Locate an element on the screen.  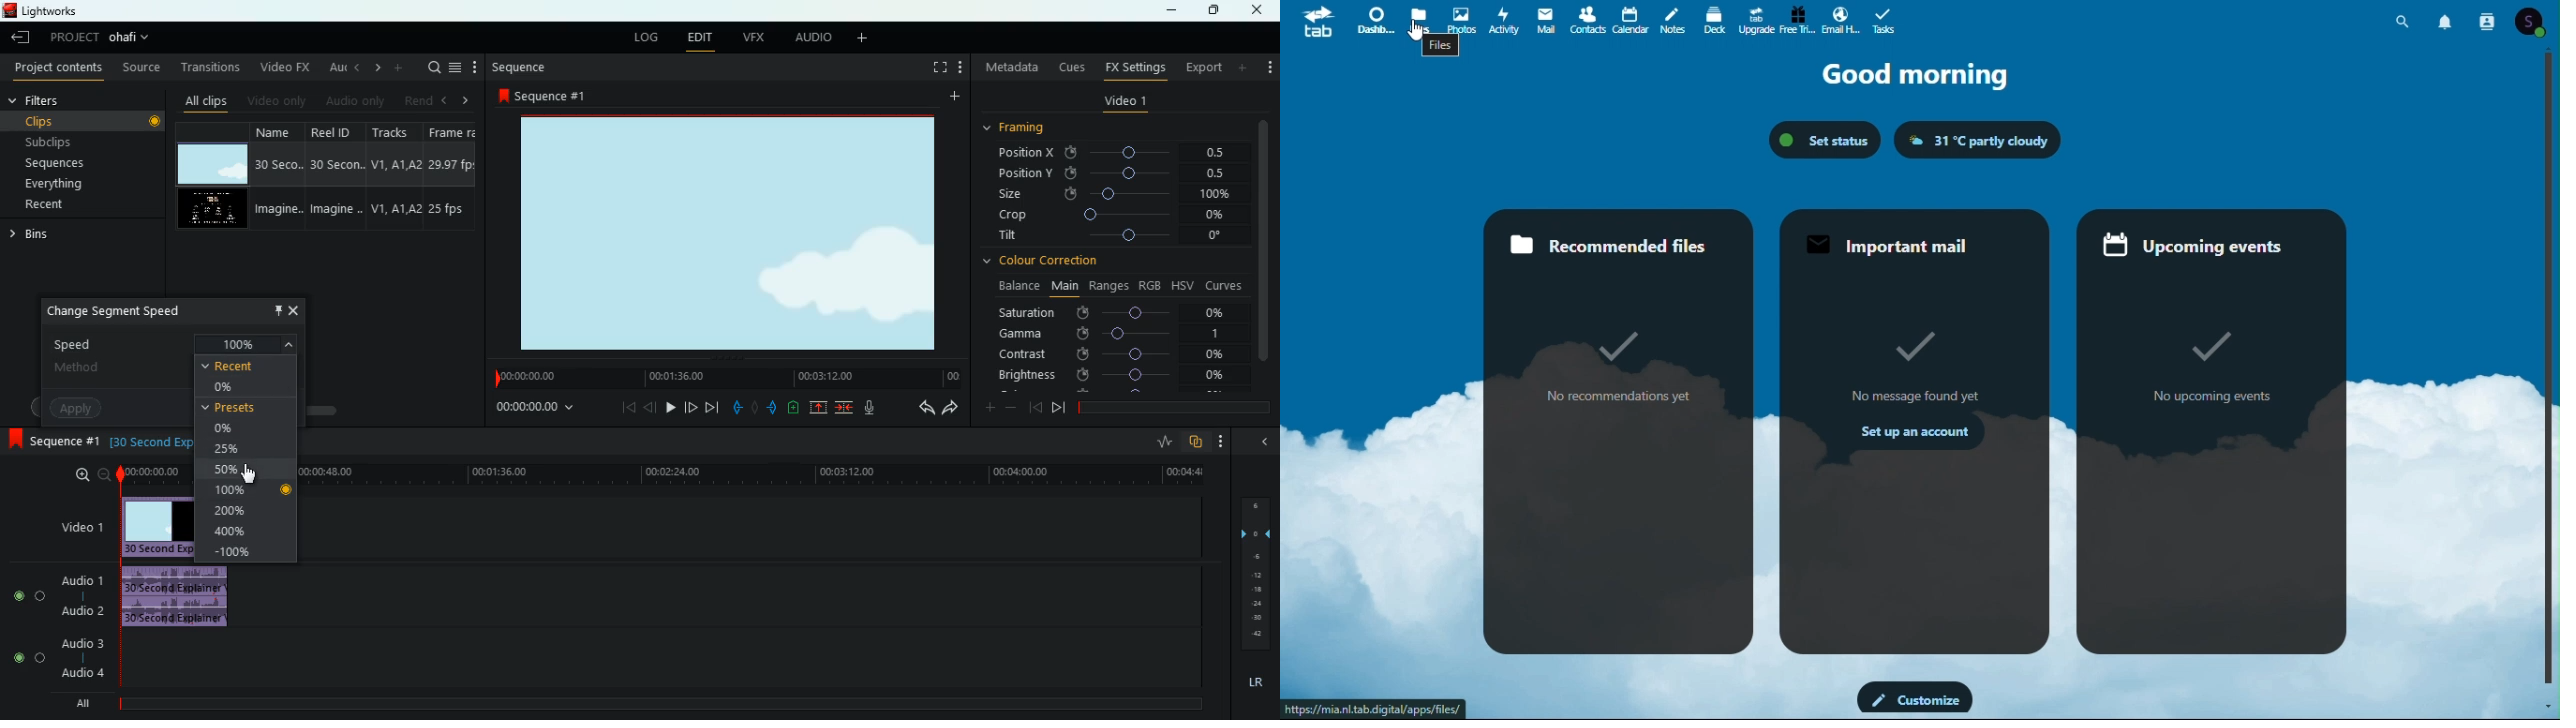
Contacts is located at coordinates (2488, 19).